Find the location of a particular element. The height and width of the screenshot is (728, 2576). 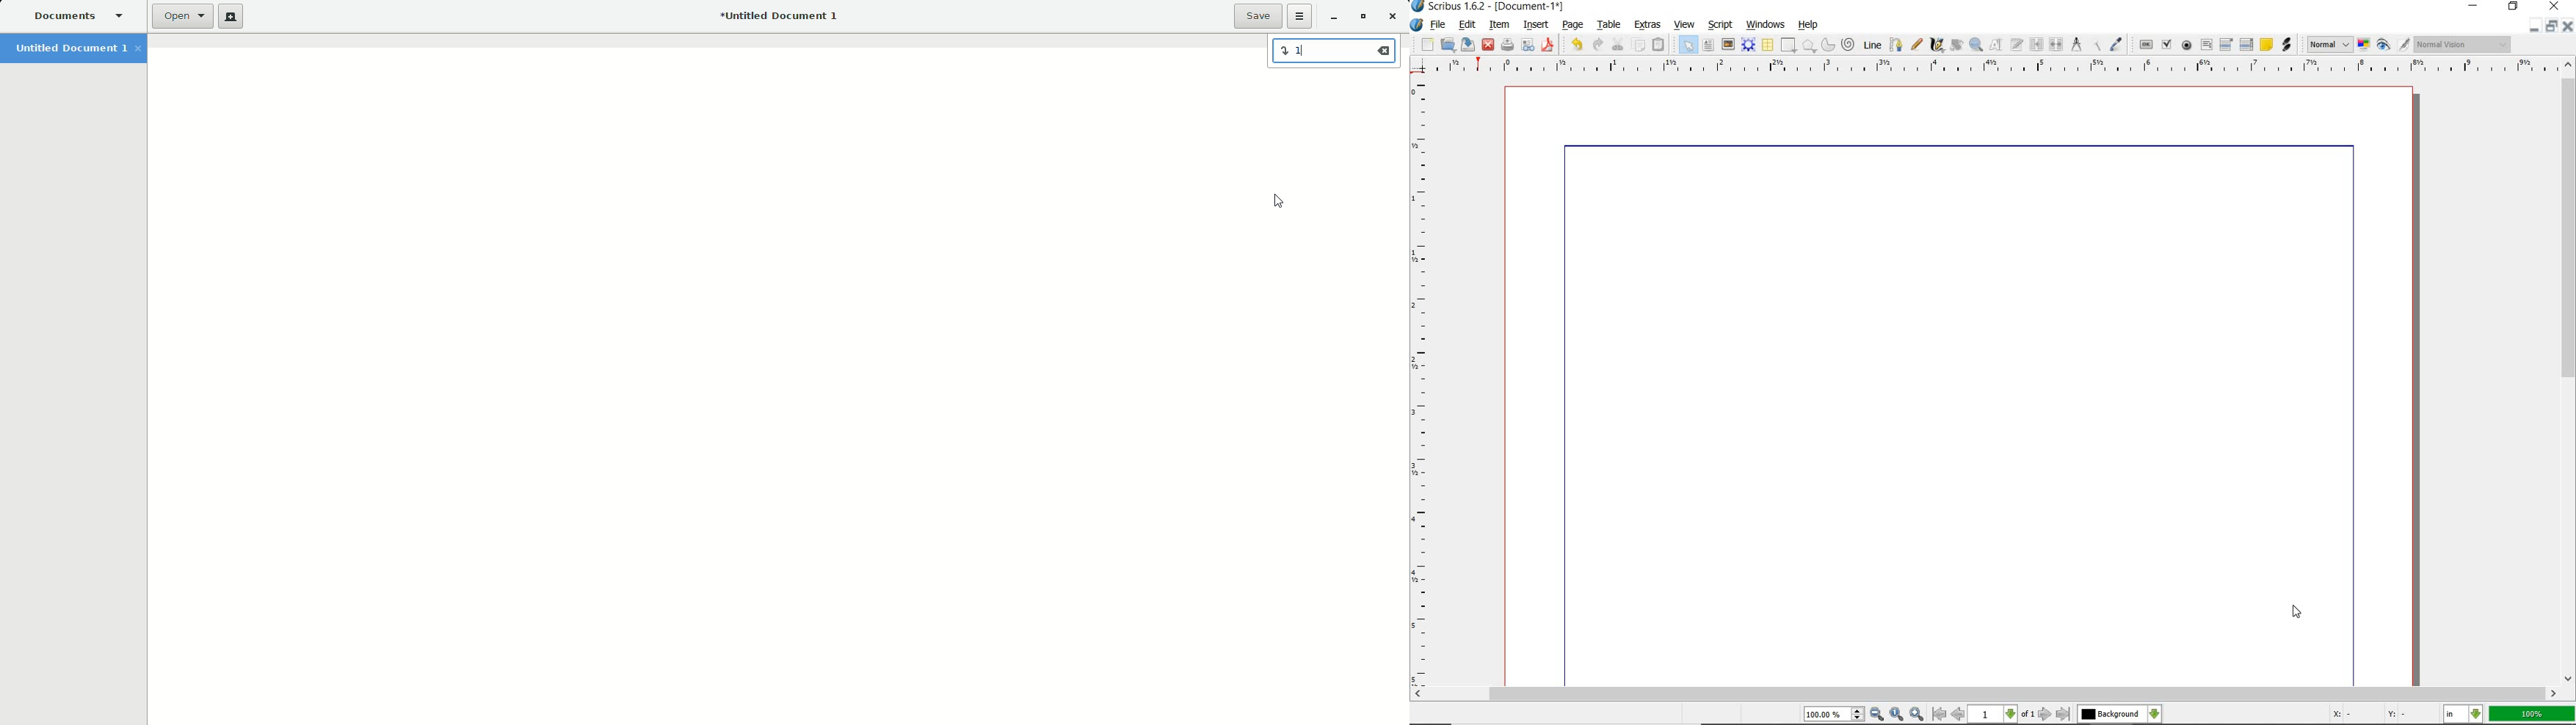

Line is located at coordinates (1872, 45).